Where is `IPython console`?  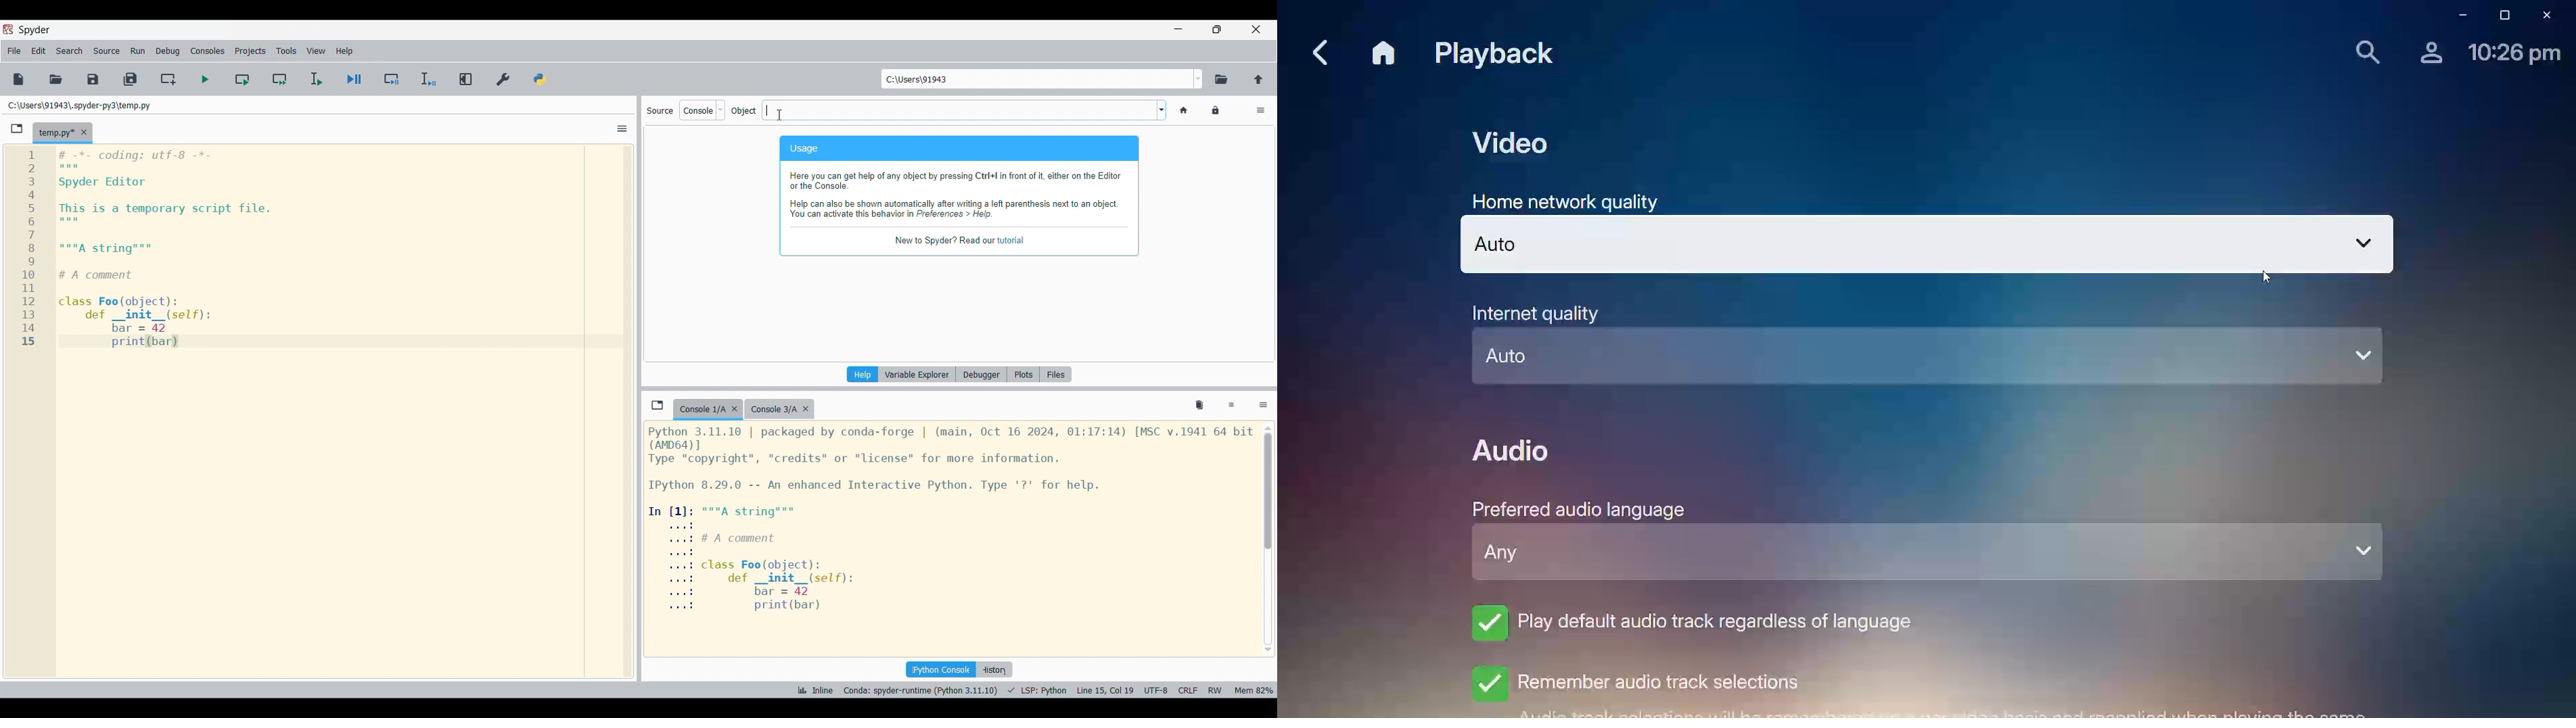
IPython console is located at coordinates (939, 669).